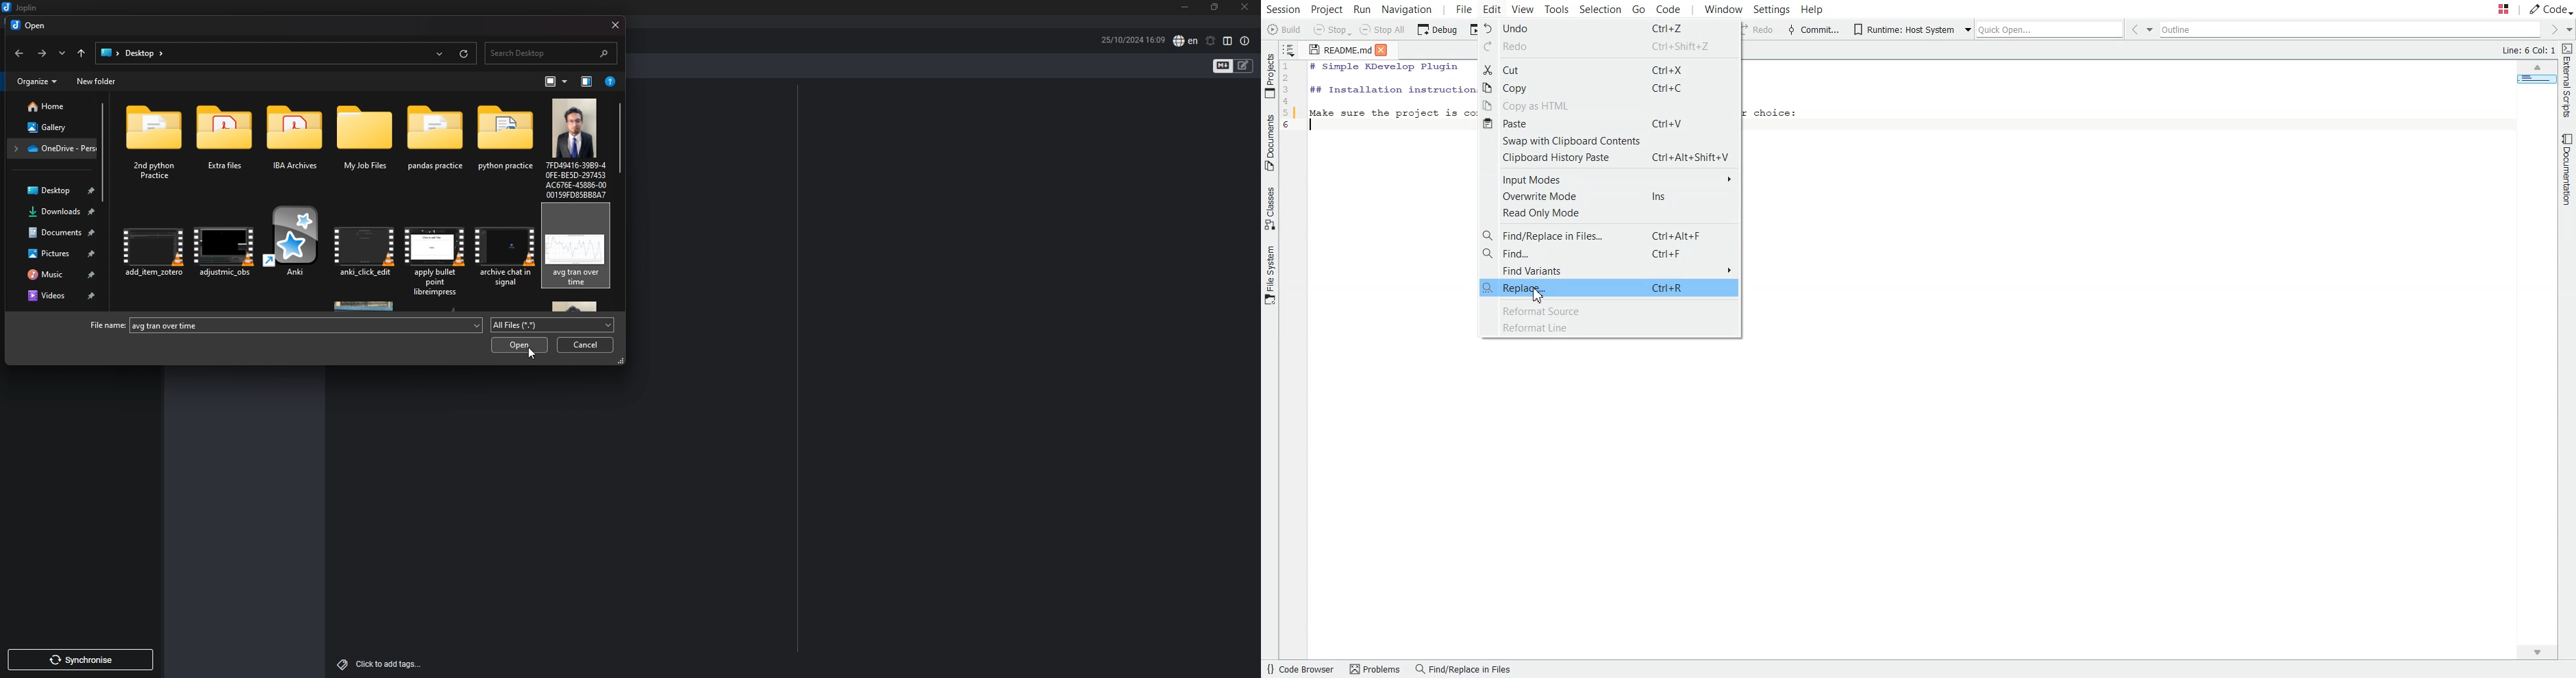 This screenshot has width=2576, height=700. I want to click on avg.tran over time, so click(310, 327).